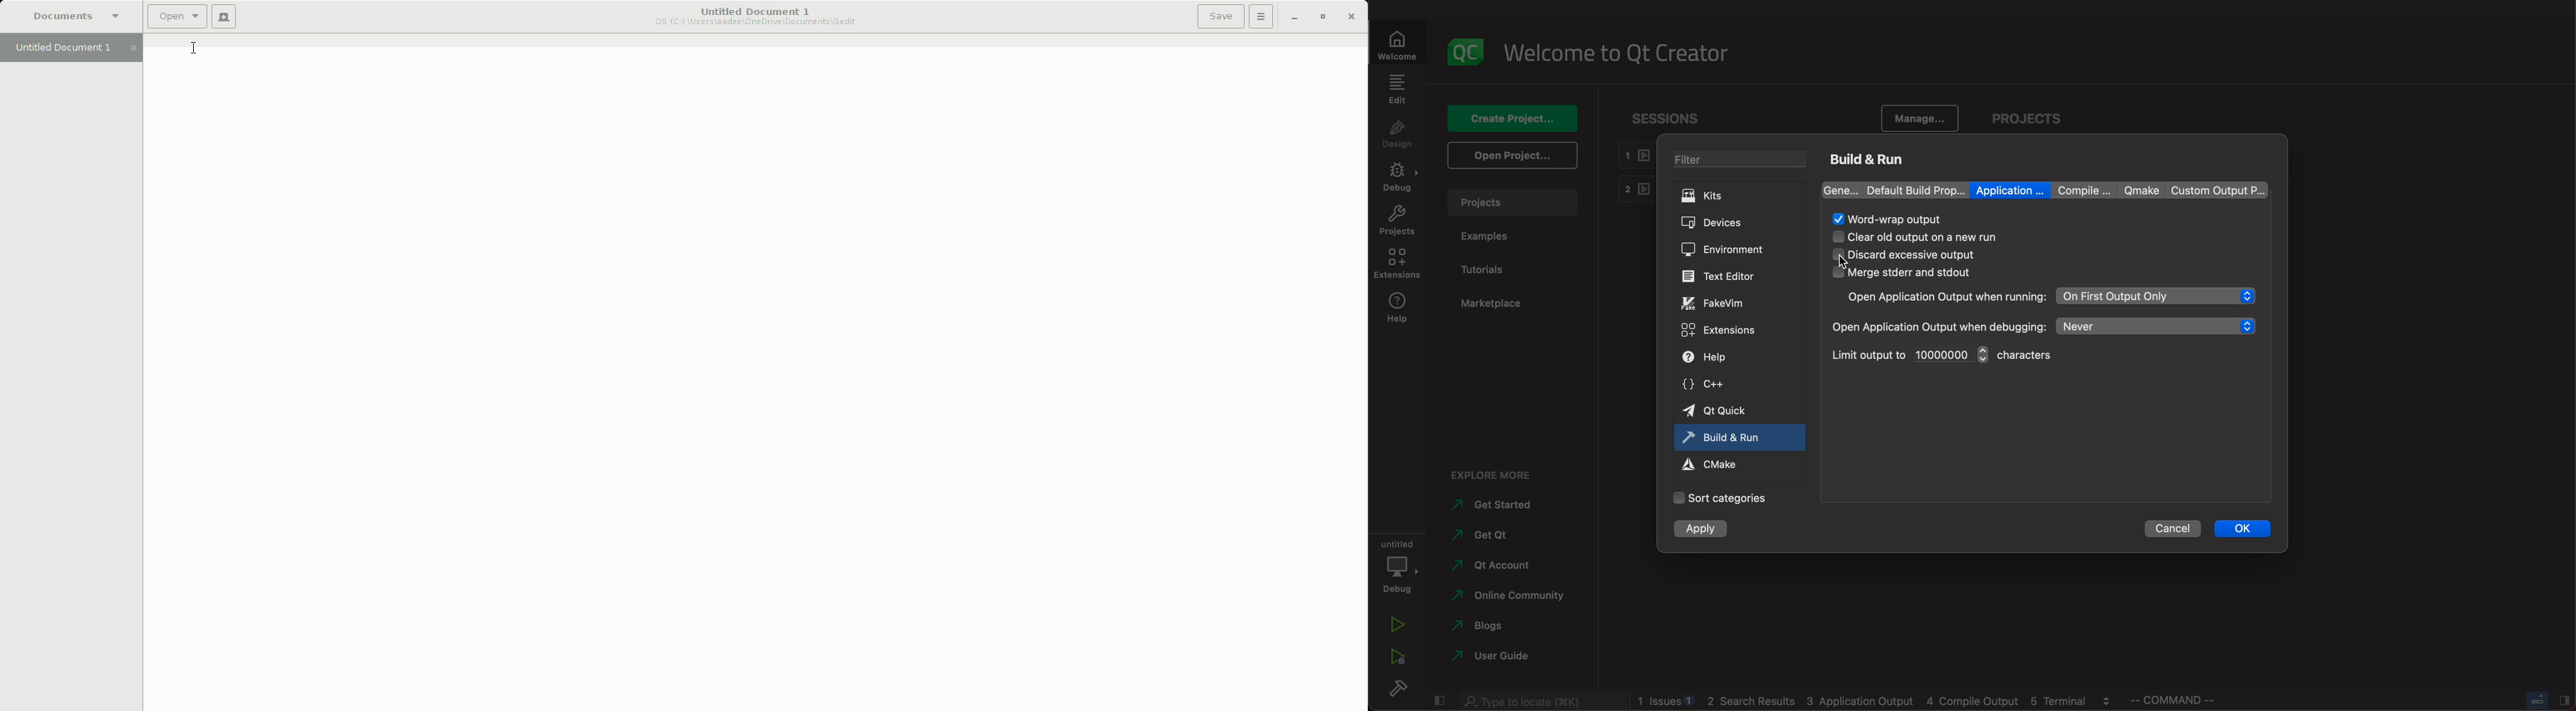 This screenshot has height=728, width=2576. What do you see at coordinates (1496, 627) in the screenshot?
I see `blogs` at bounding box center [1496, 627].